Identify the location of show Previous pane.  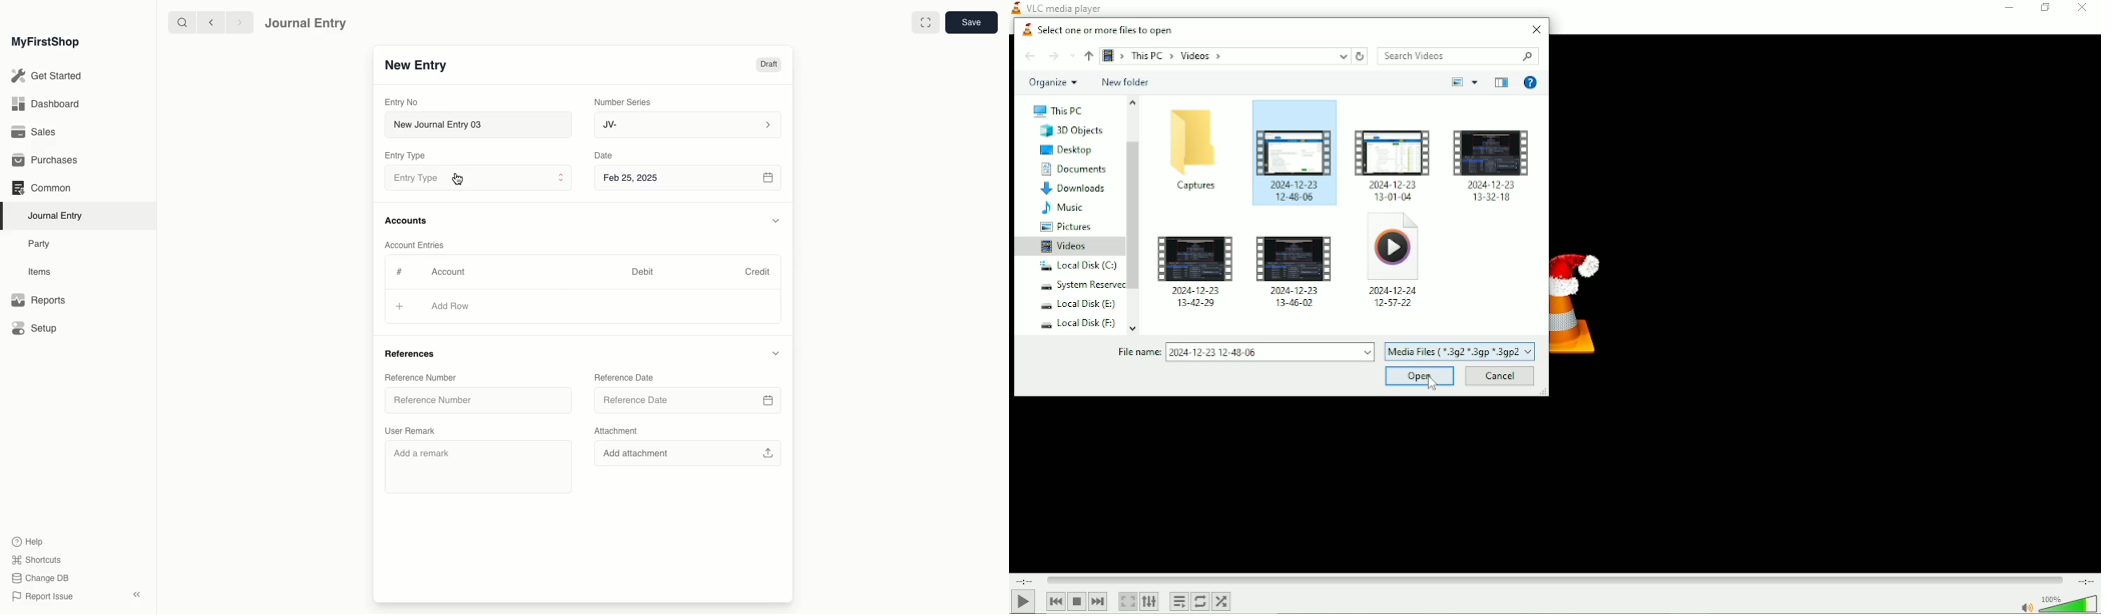
(1500, 82).